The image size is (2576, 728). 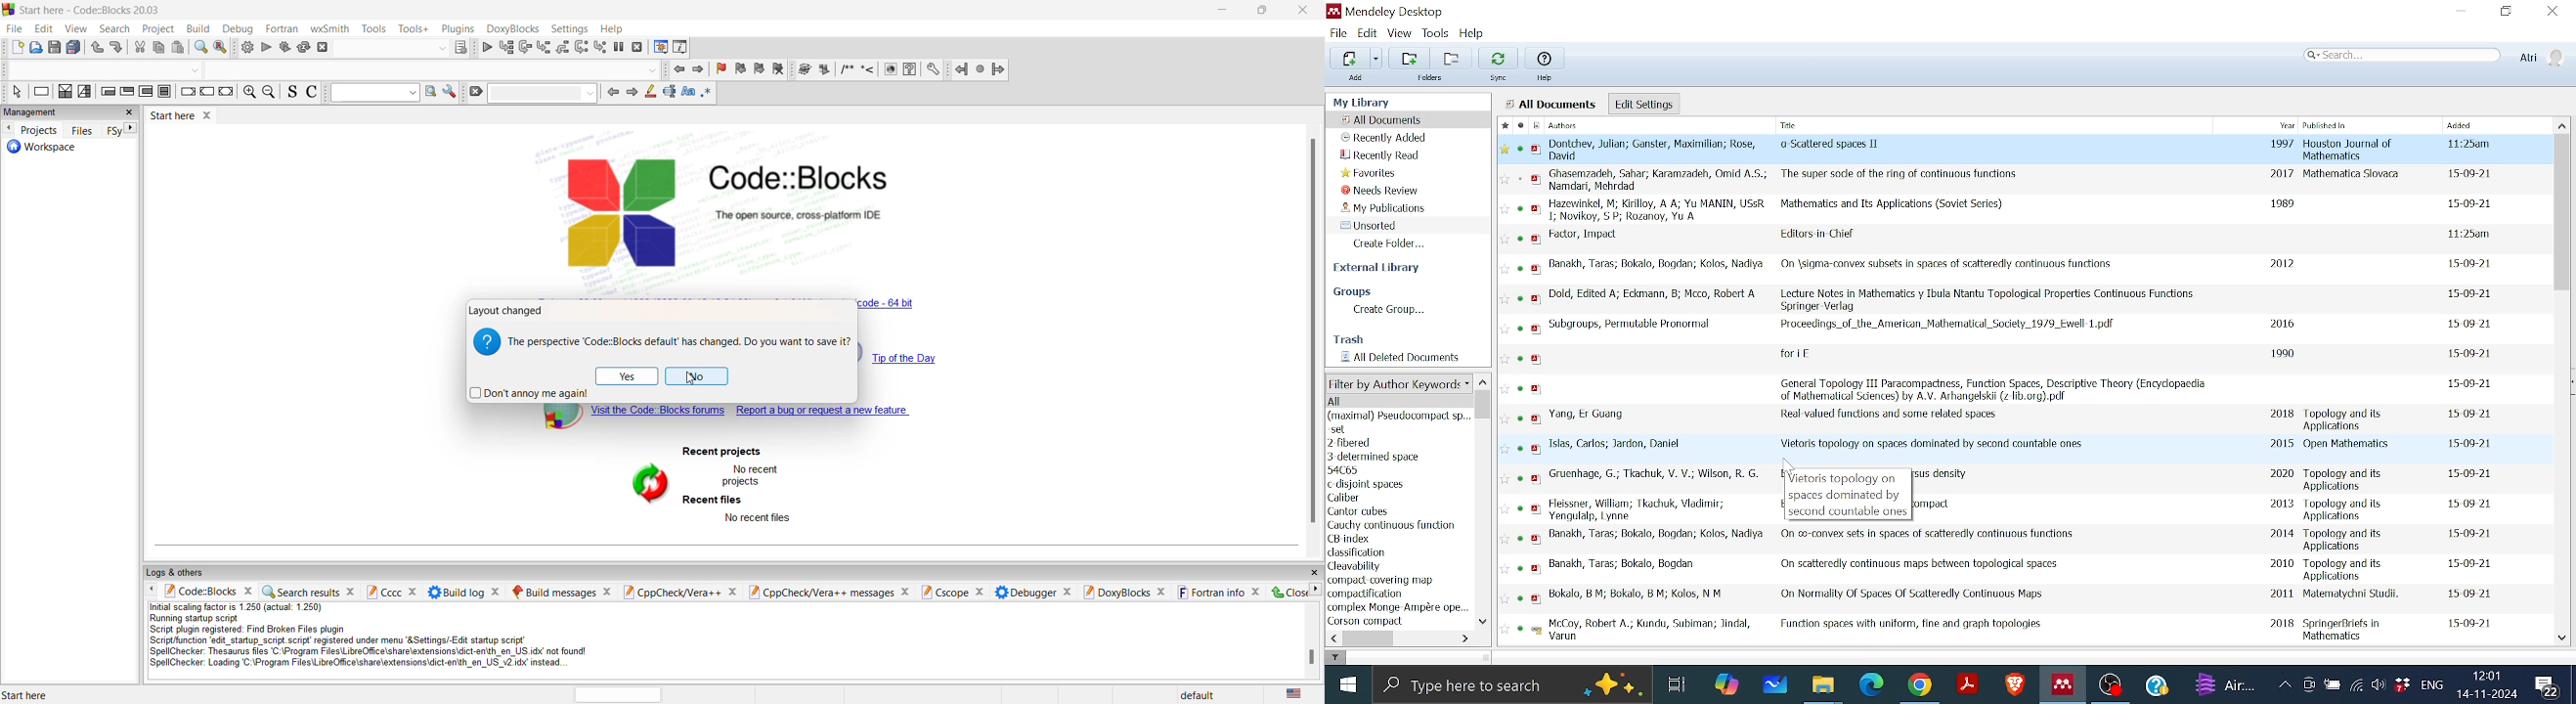 What do you see at coordinates (2278, 145) in the screenshot?
I see `1997` at bounding box center [2278, 145].